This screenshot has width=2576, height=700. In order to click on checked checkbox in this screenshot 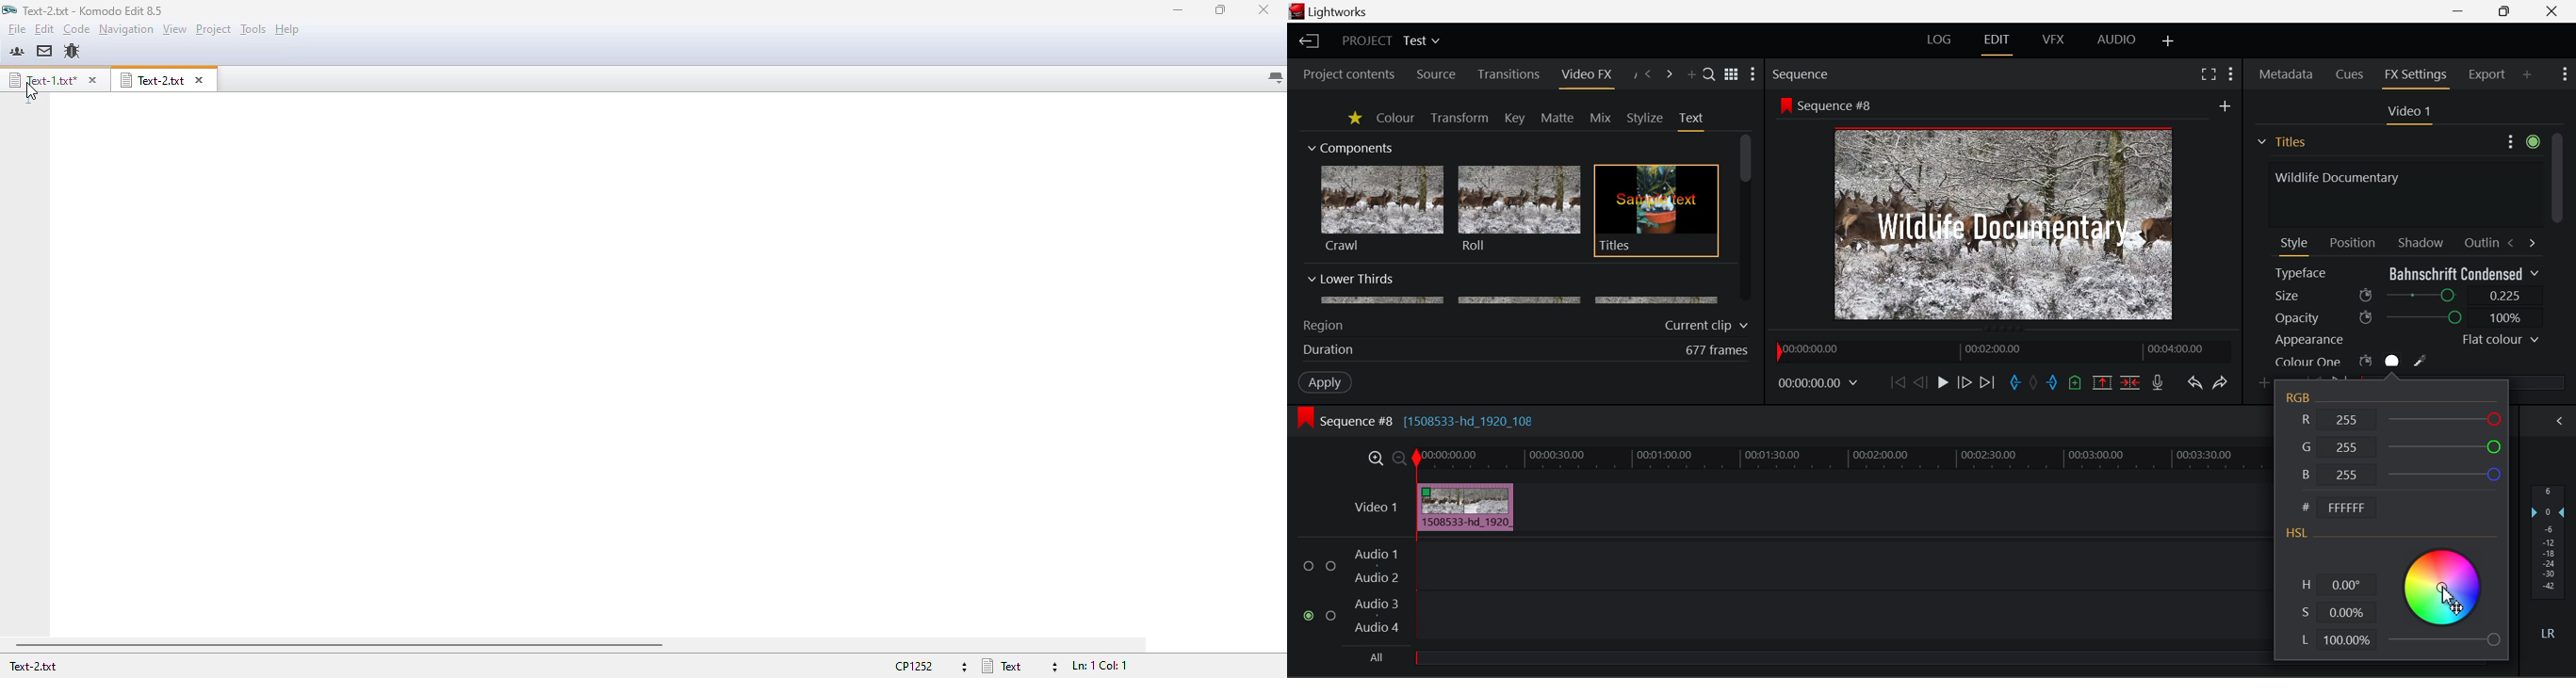, I will do `click(1311, 616)`.